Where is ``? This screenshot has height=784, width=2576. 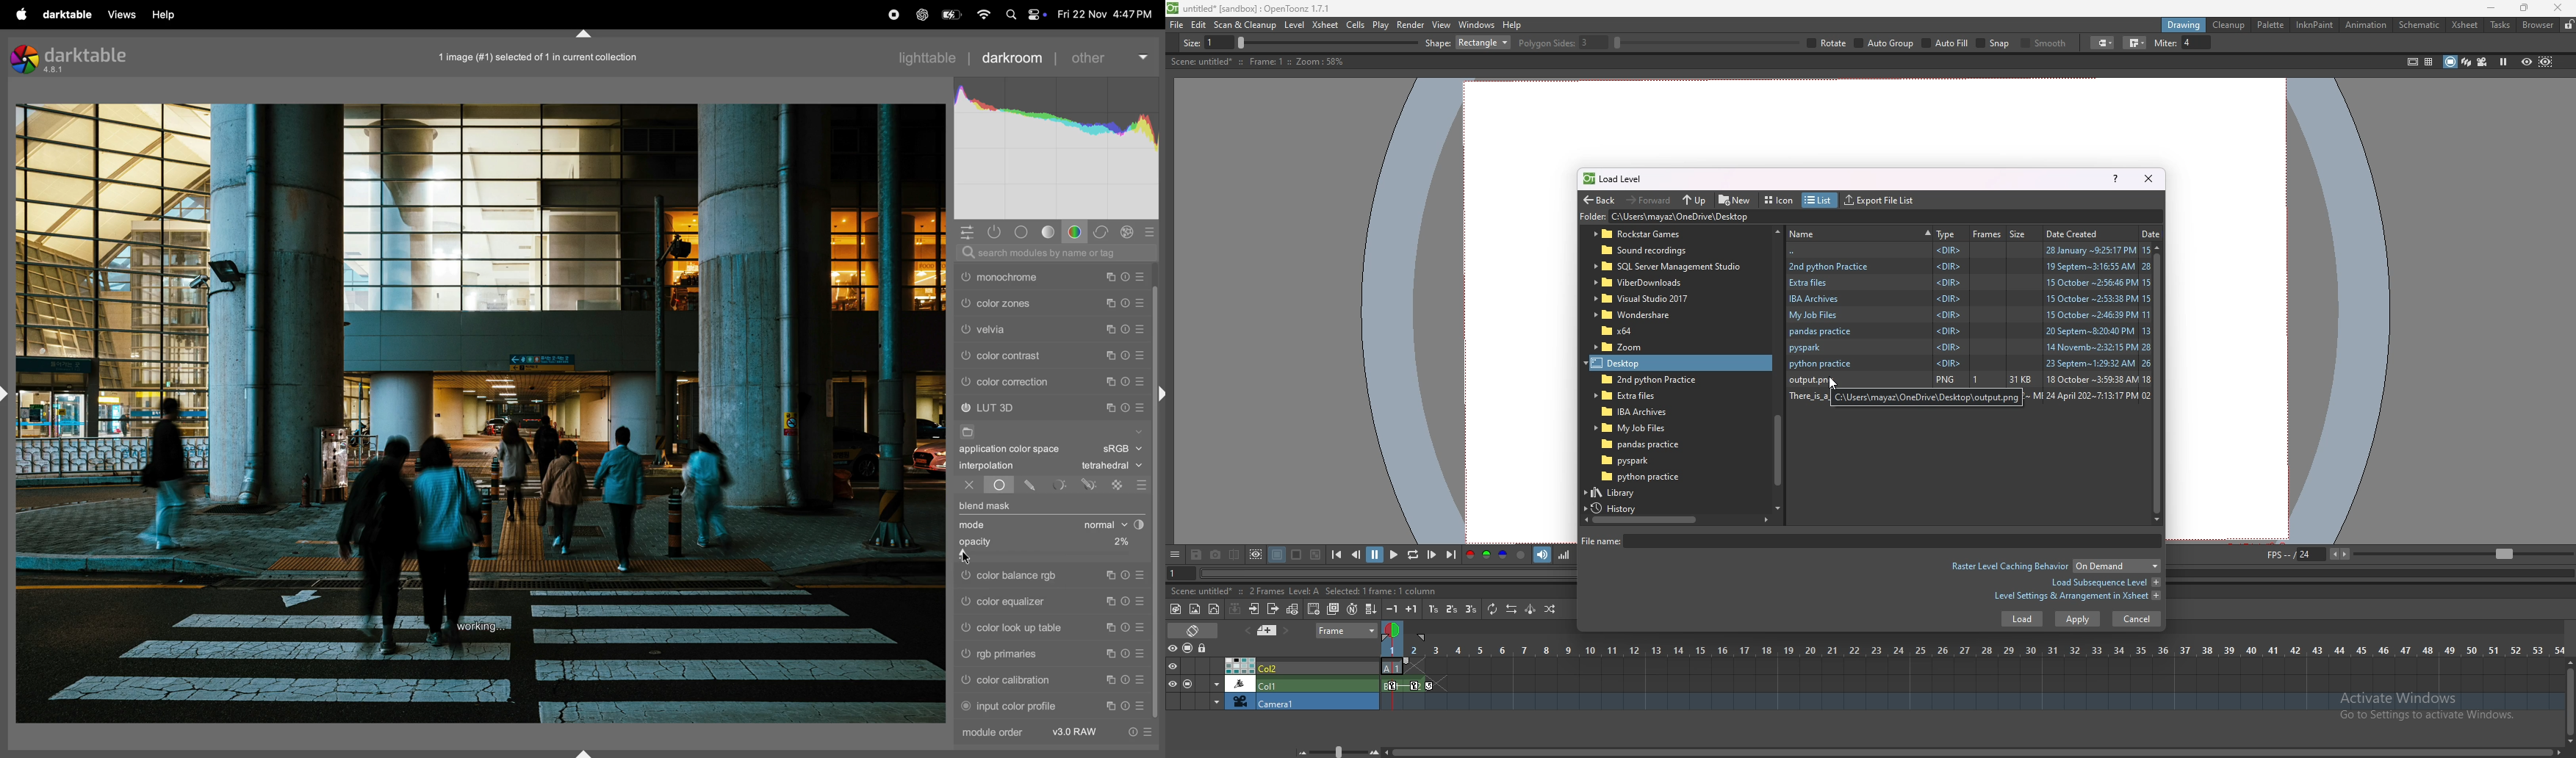  is located at coordinates (967, 628).